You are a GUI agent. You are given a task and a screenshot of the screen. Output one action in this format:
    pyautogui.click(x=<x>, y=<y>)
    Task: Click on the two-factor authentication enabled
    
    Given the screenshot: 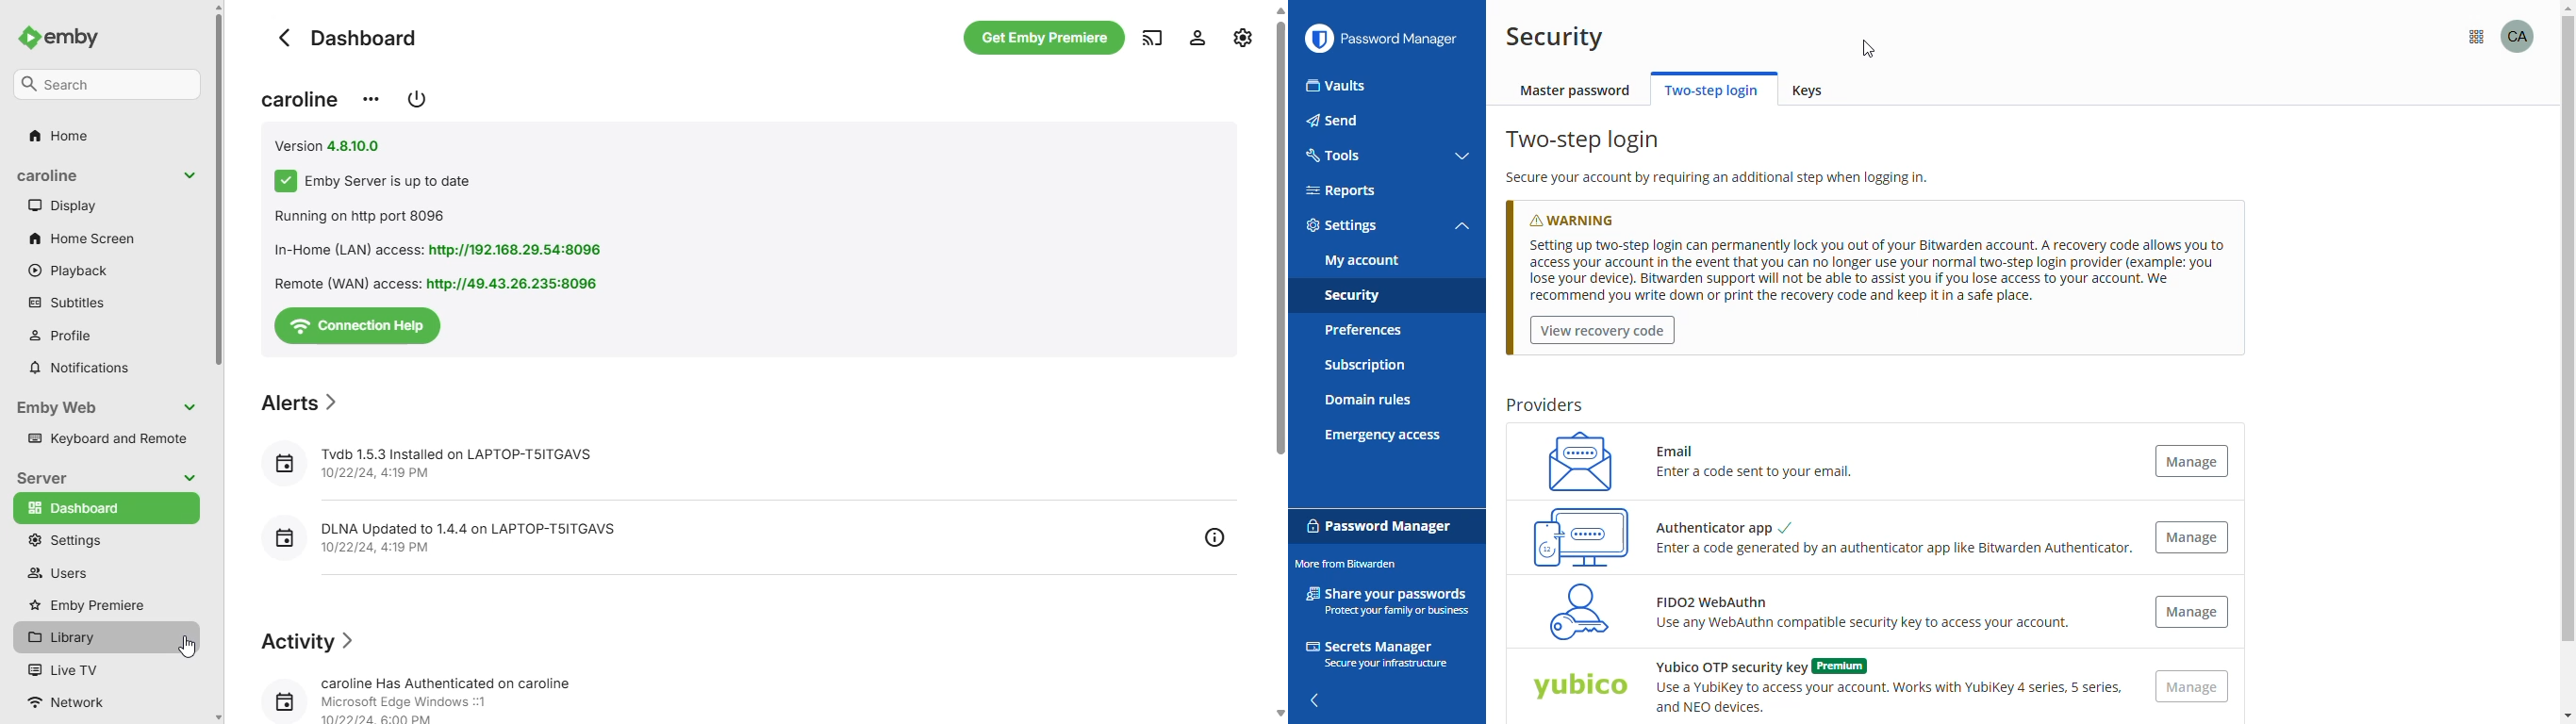 What is the action you would take?
    pyautogui.click(x=1581, y=535)
    